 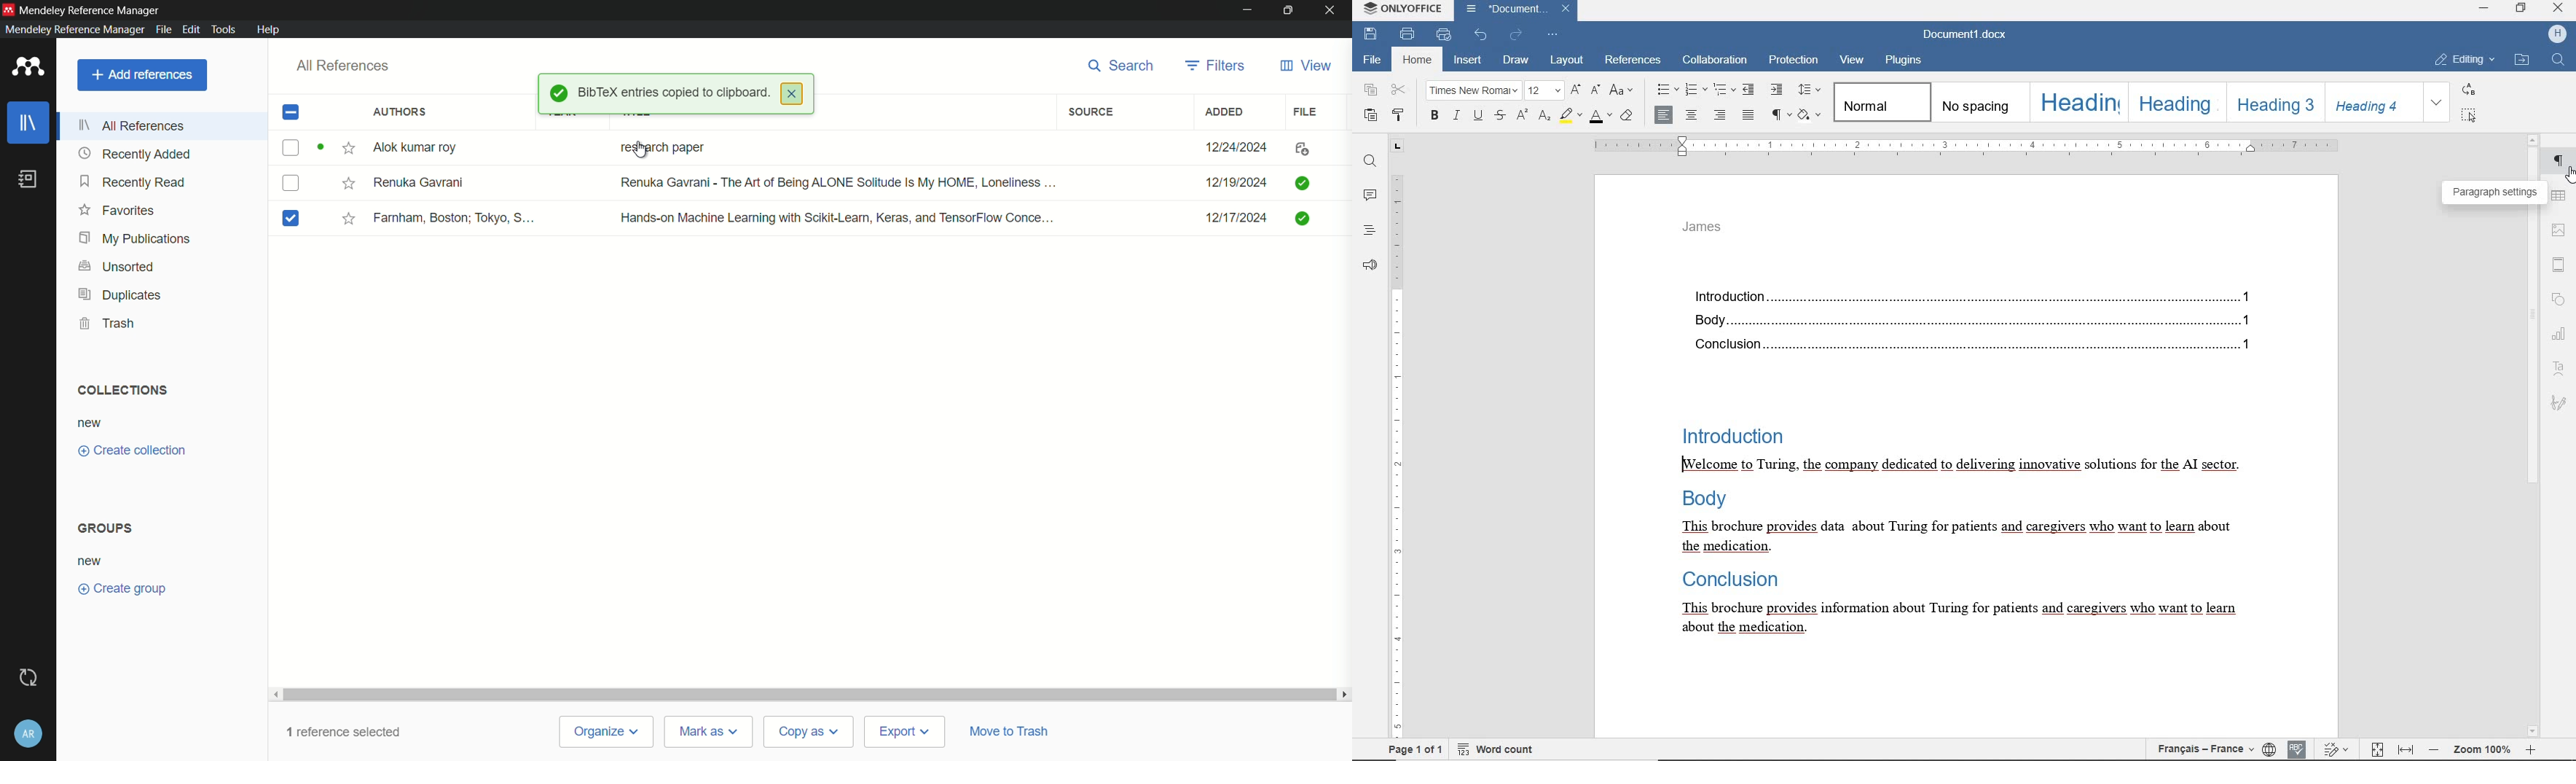 What do you see at coordinates (1414, 752) in the screenshot?
I see `page 1 of 1` at bounding box center [1414, 752].